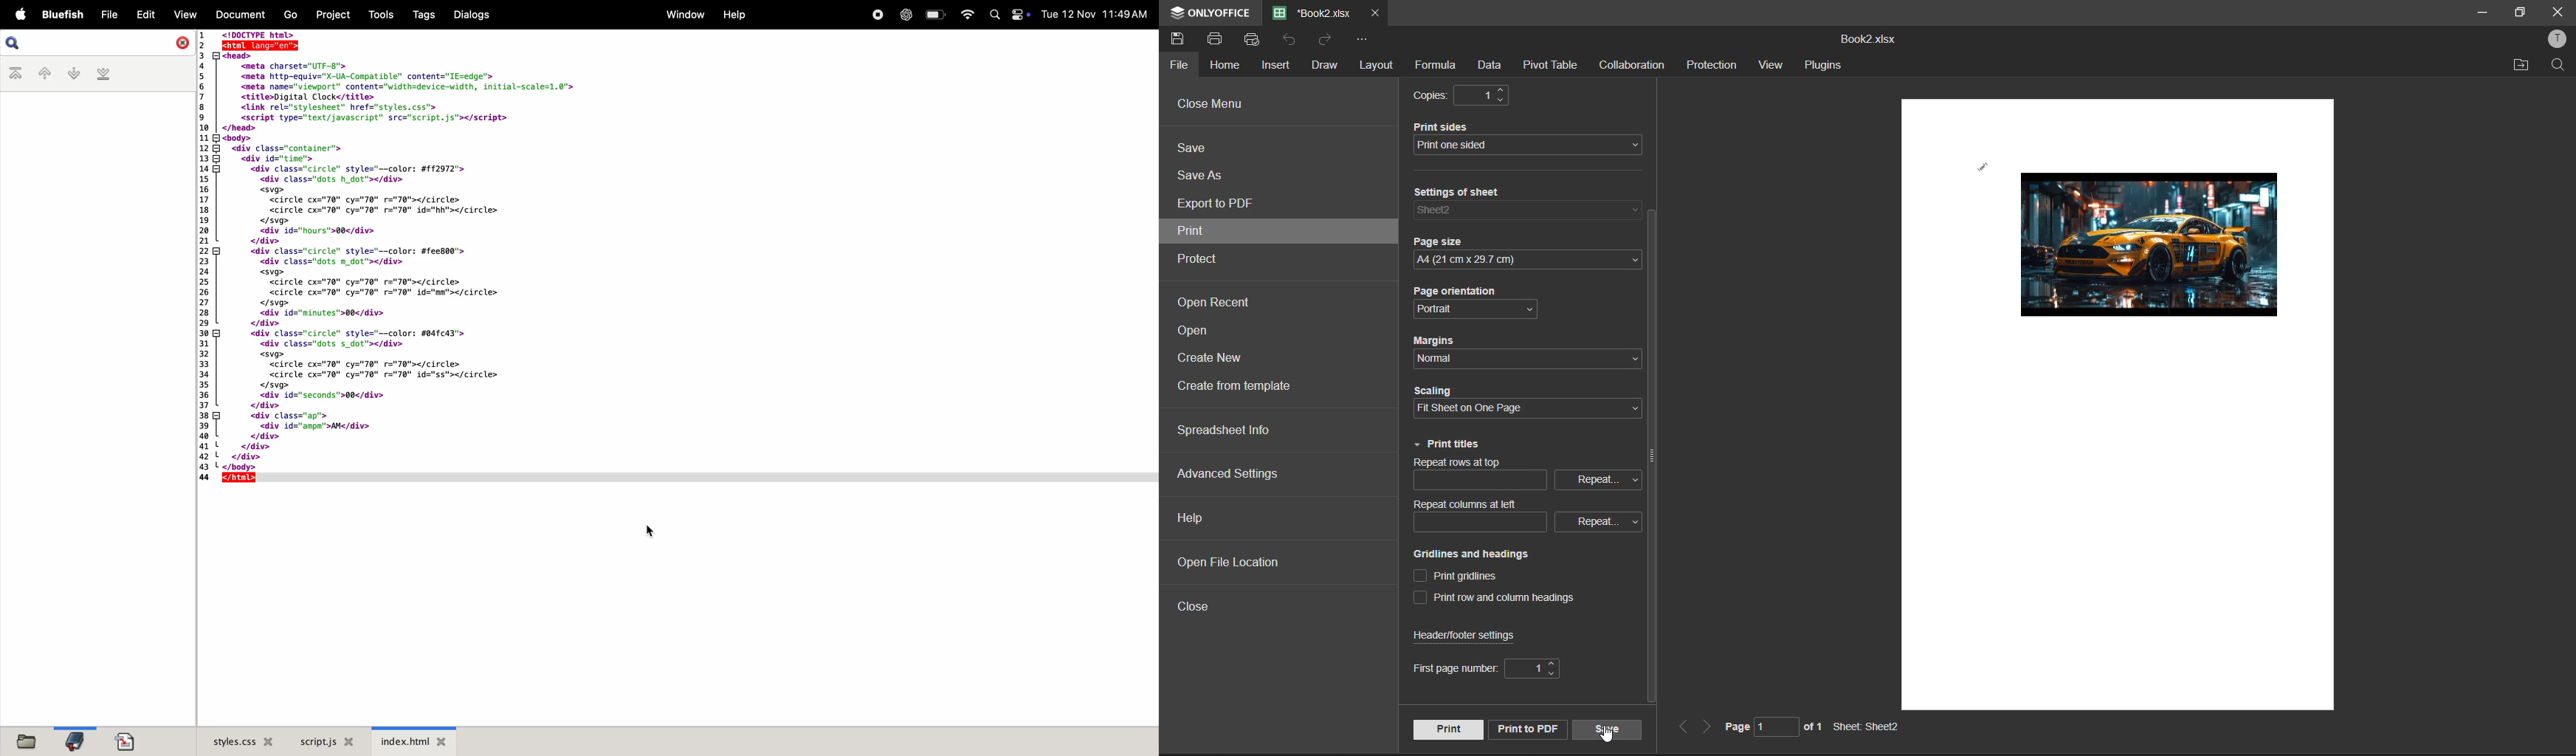 The height and width of the screenshot is (756, 2576). Describe the element at coordinates (472, 15) in the screenshot. I see `dialogs` at that location.